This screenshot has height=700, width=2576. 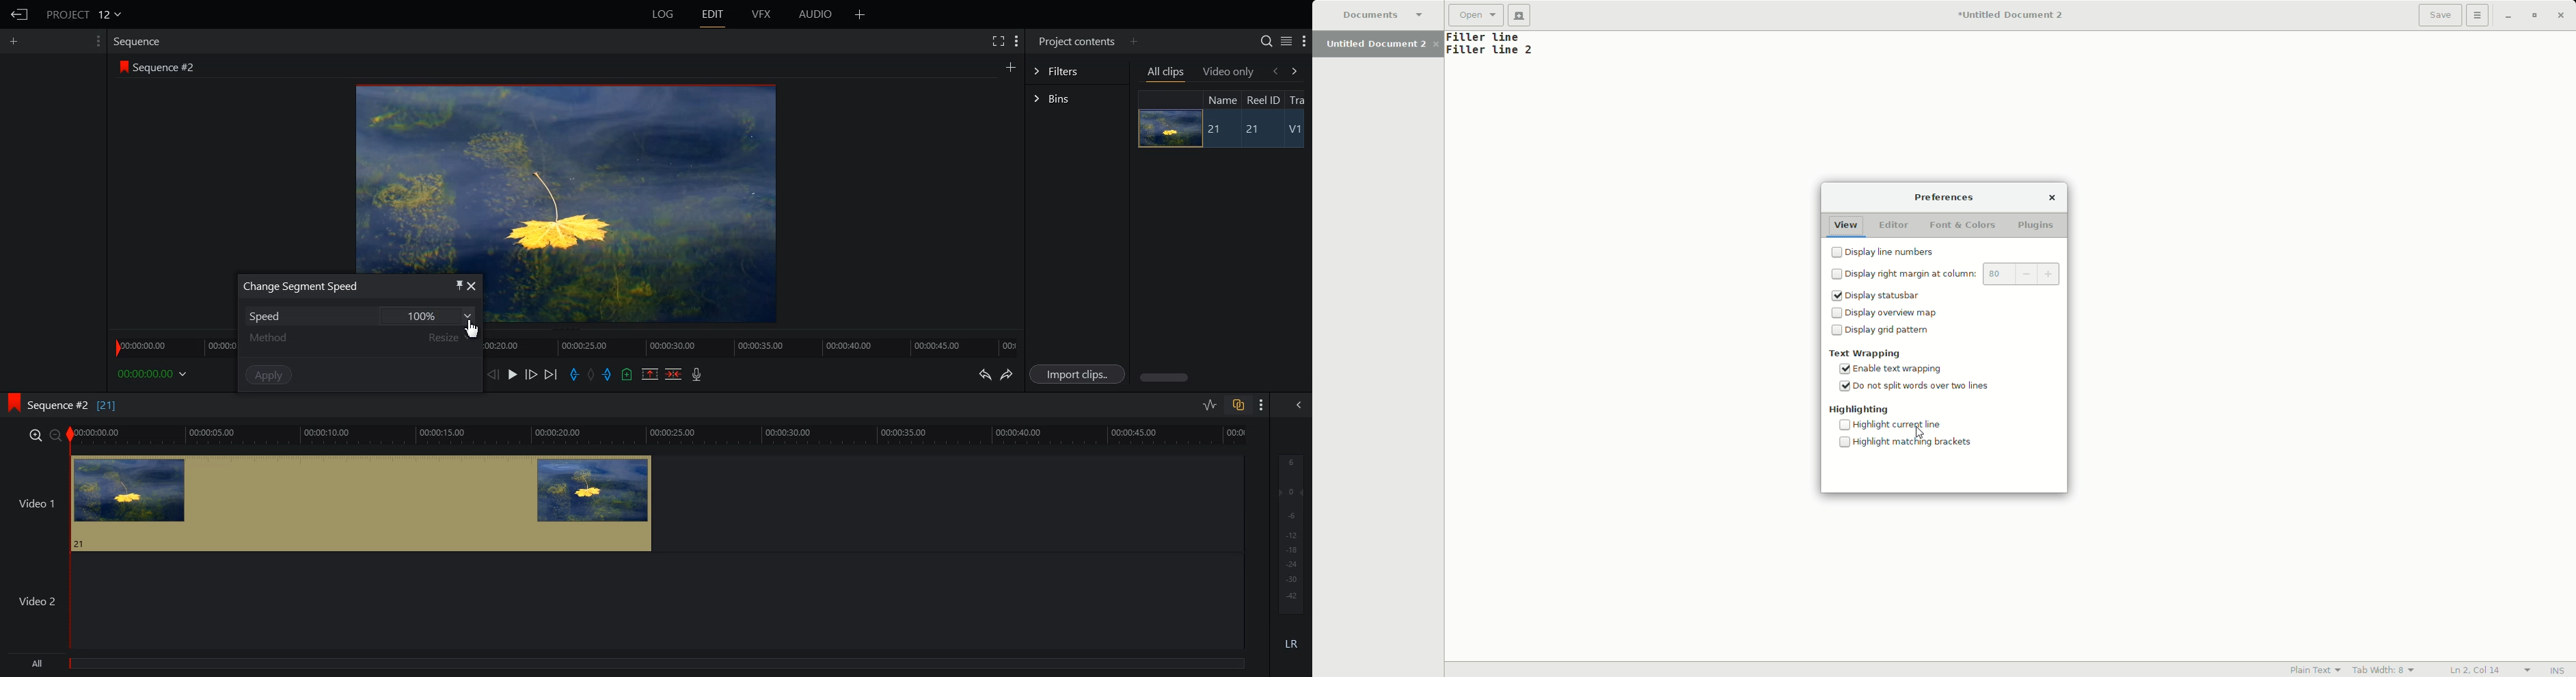 I want to click on Options, so click(x=2479, y=16).